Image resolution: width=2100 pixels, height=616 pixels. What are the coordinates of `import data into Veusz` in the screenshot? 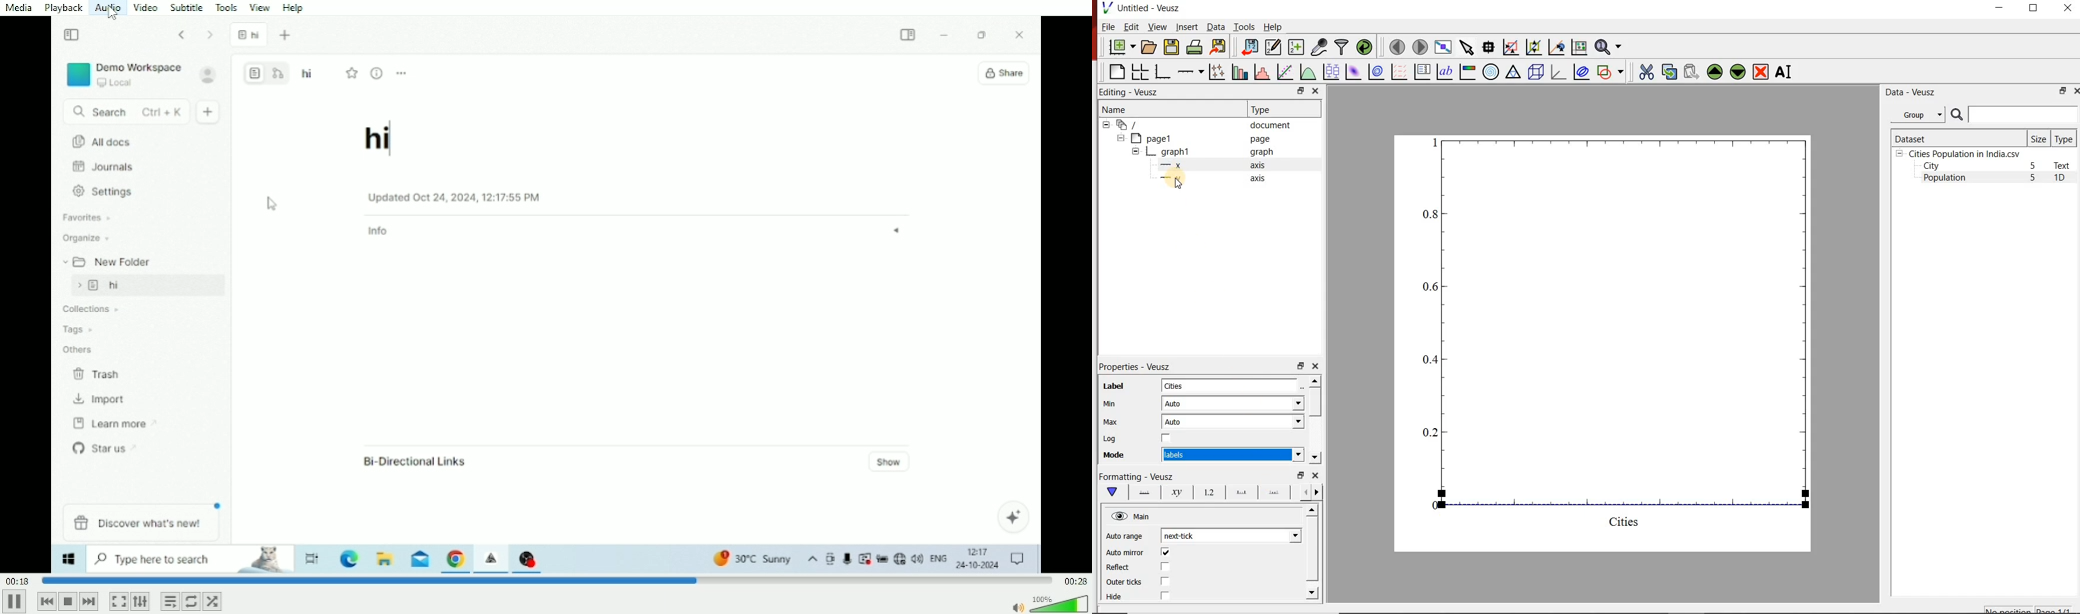 It's located at (1249, 46).